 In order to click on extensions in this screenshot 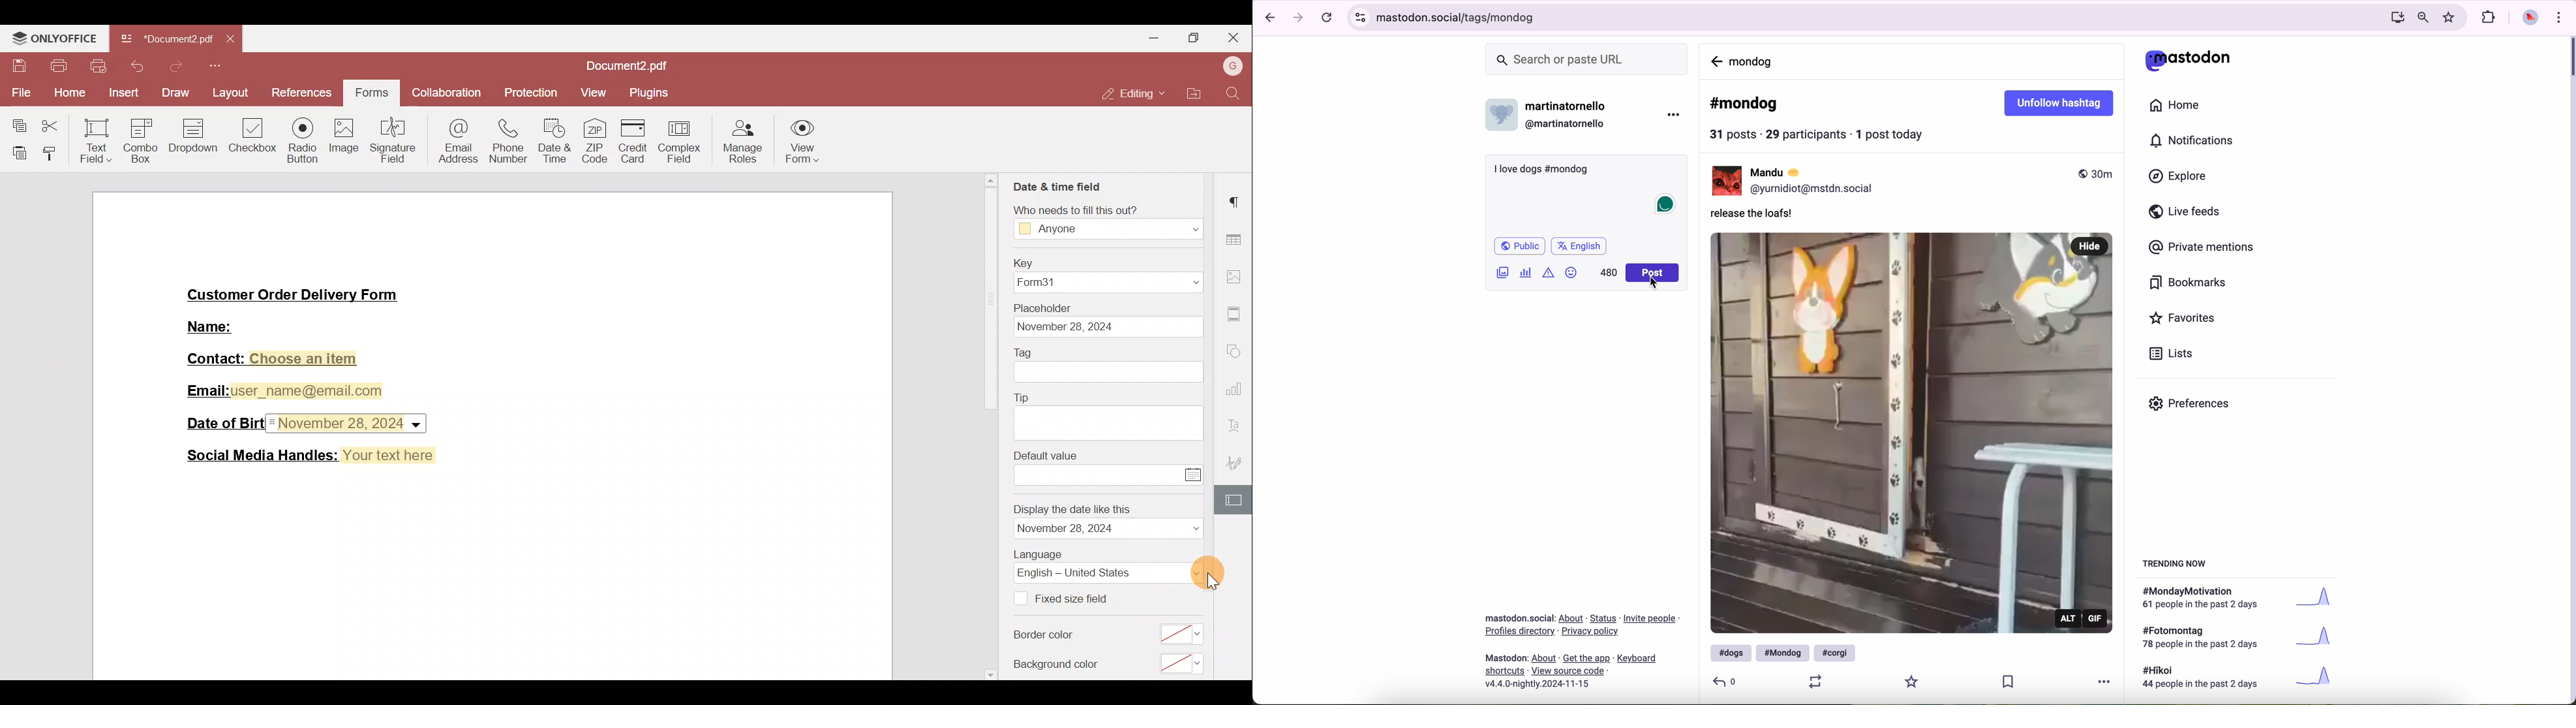, I will do `click(2489, 18)`.